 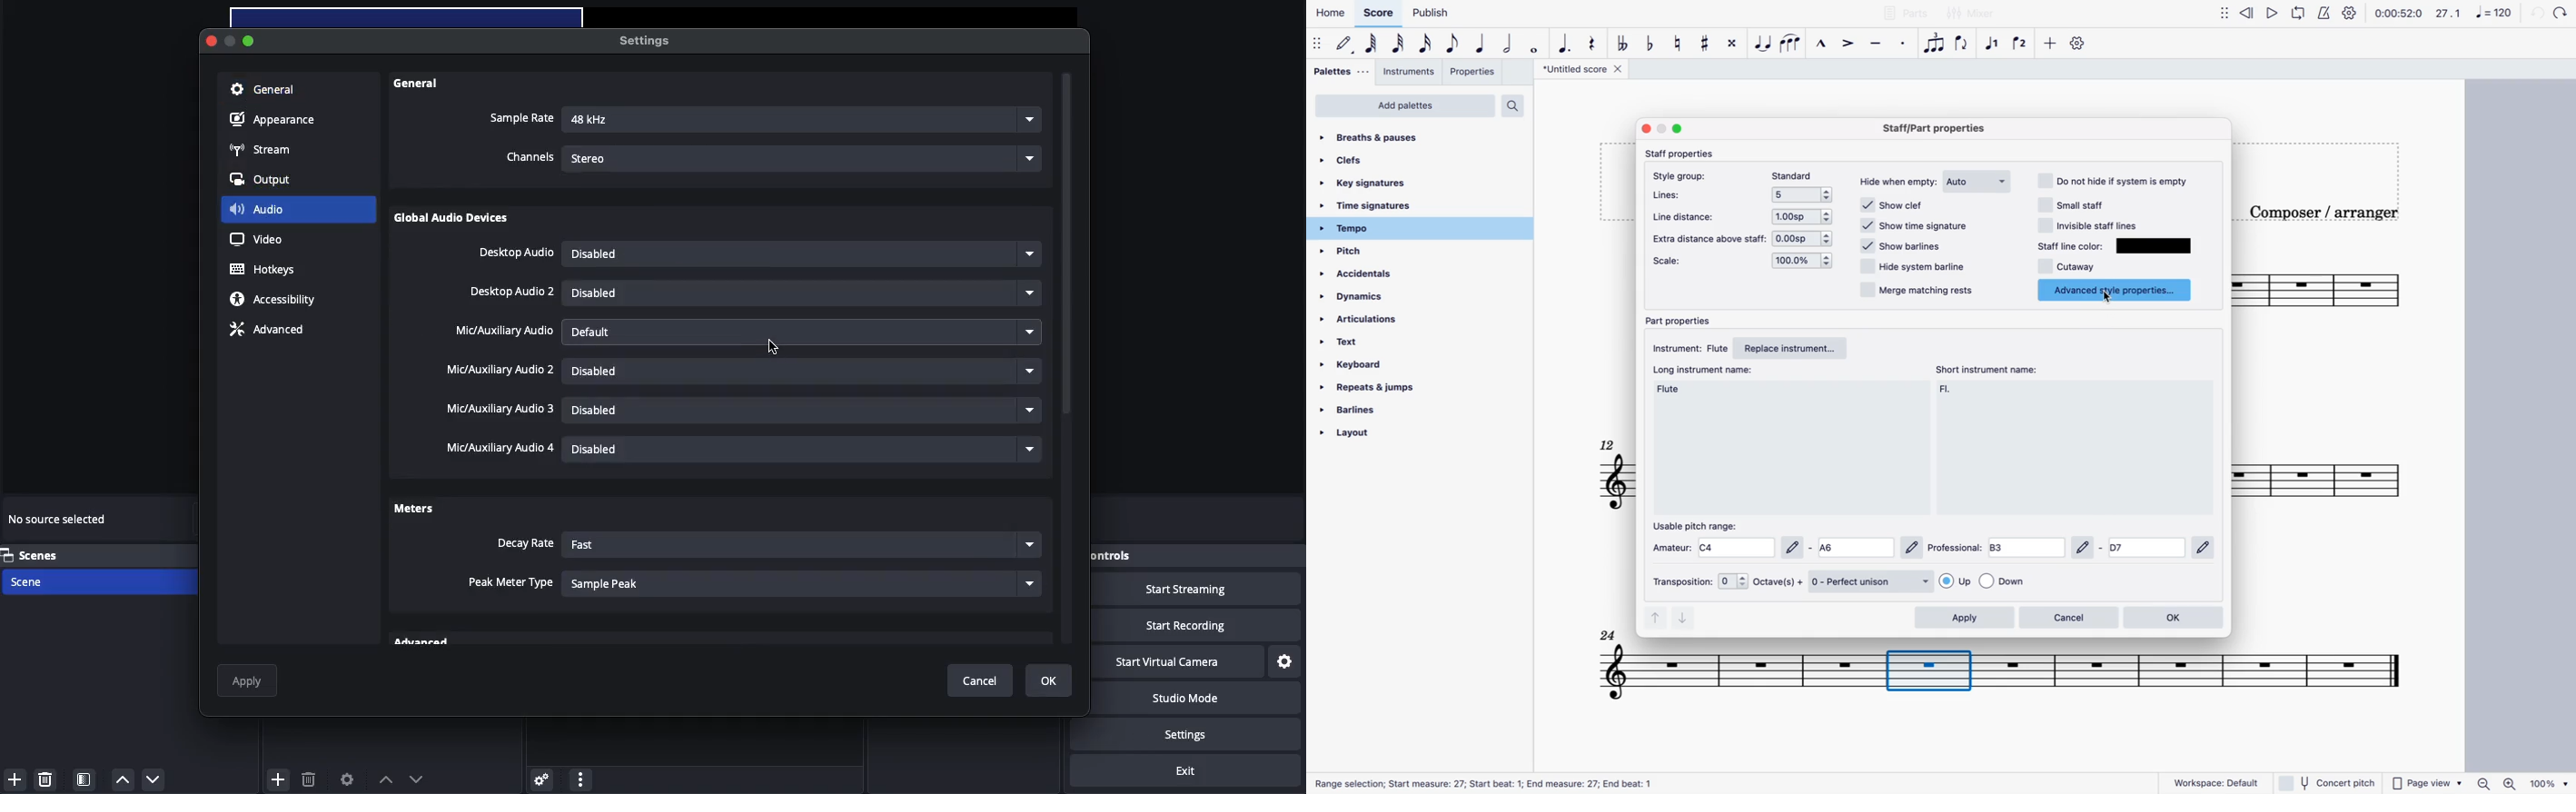 What do you see at coordinates (1977, 14) in the screenshot?
I see `` at bounding box center [1977, 14].